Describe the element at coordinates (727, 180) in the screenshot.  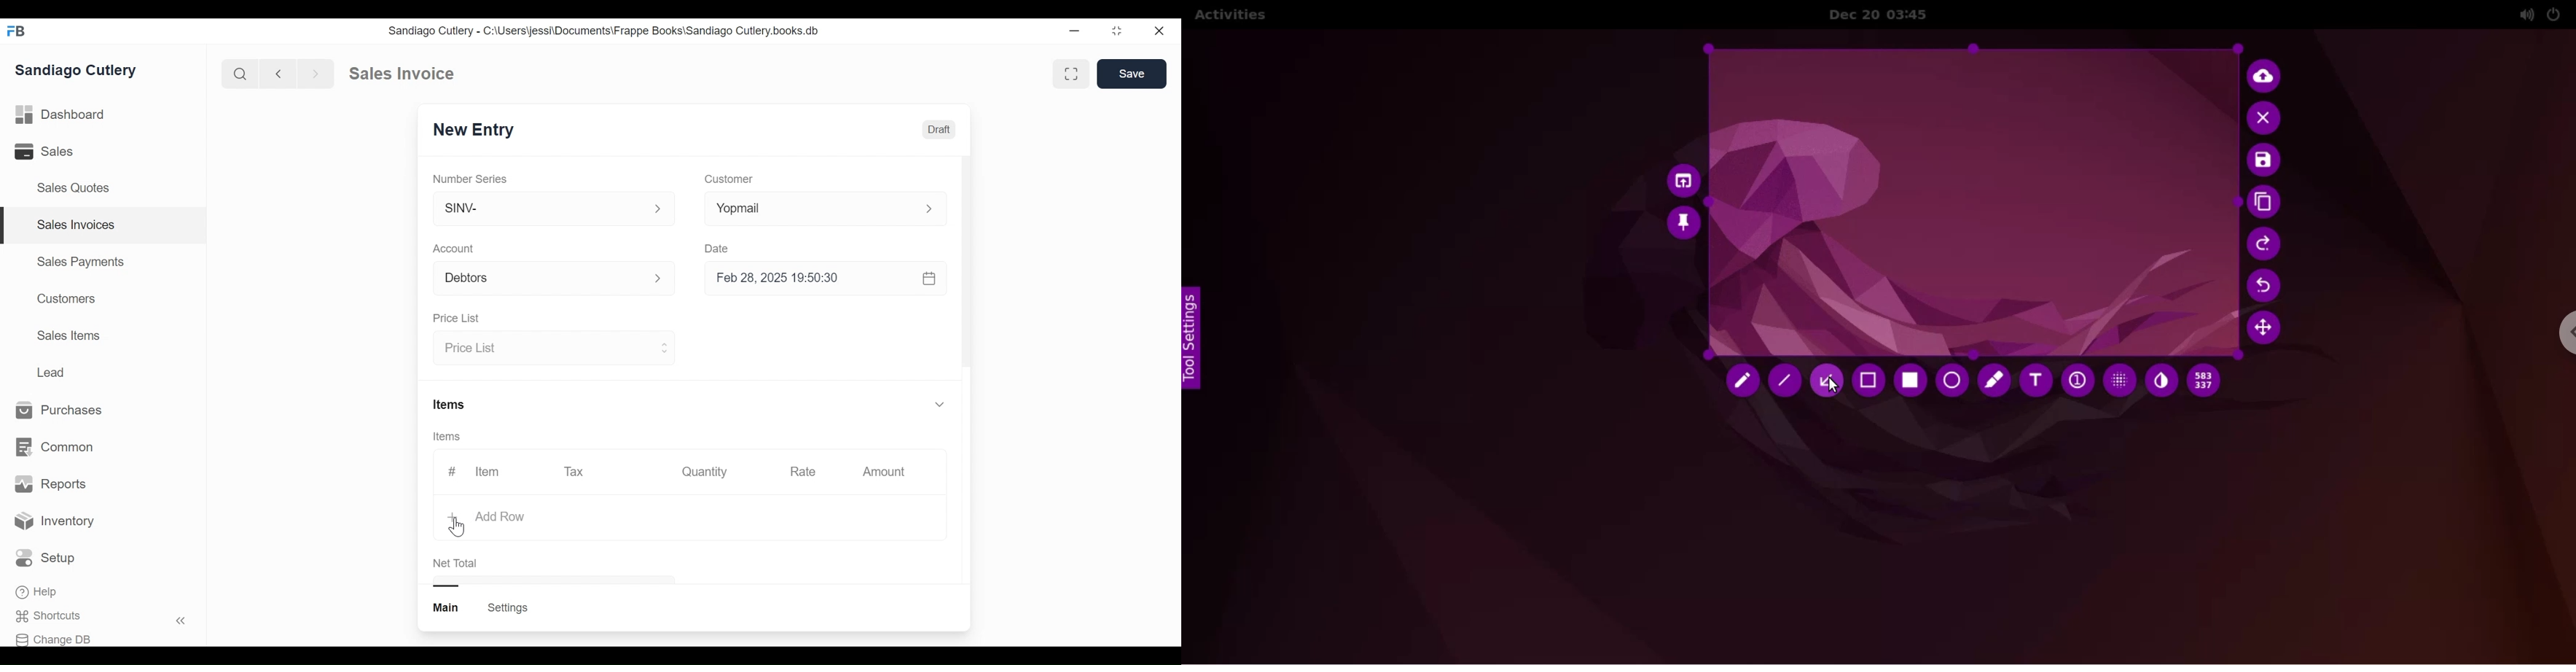
I see `Customer` at that location.